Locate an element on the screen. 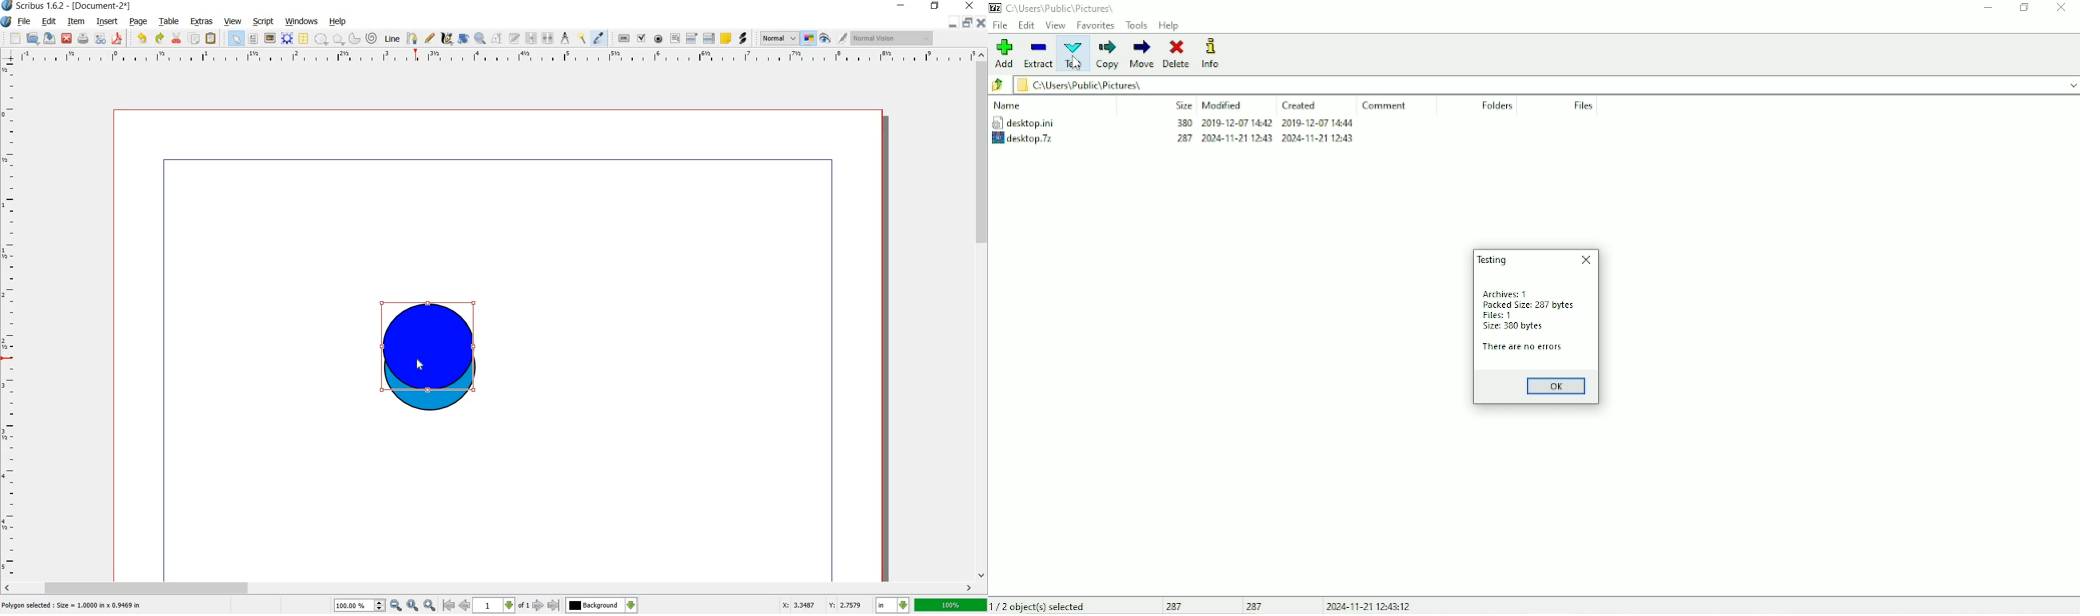 The height and width of the screenshot is (616, 2100). preview mode is located at coordinates (825, 41).